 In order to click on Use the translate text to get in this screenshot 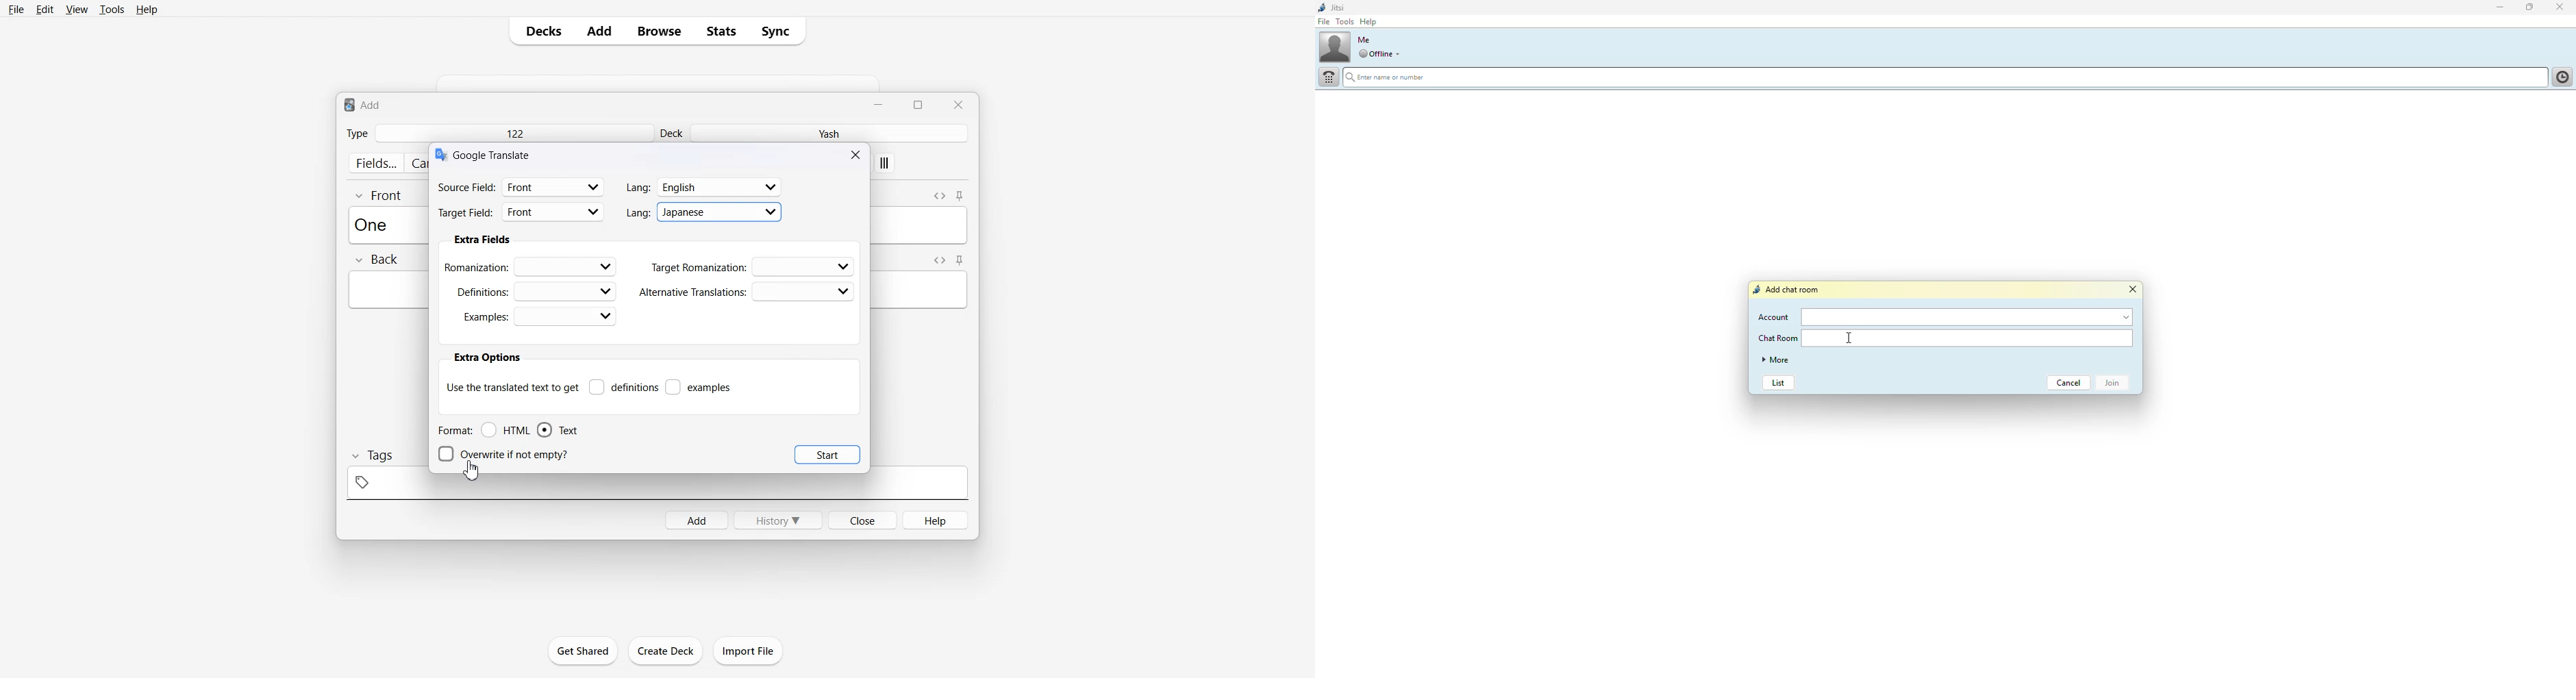, I will do `click(512, 386)`.